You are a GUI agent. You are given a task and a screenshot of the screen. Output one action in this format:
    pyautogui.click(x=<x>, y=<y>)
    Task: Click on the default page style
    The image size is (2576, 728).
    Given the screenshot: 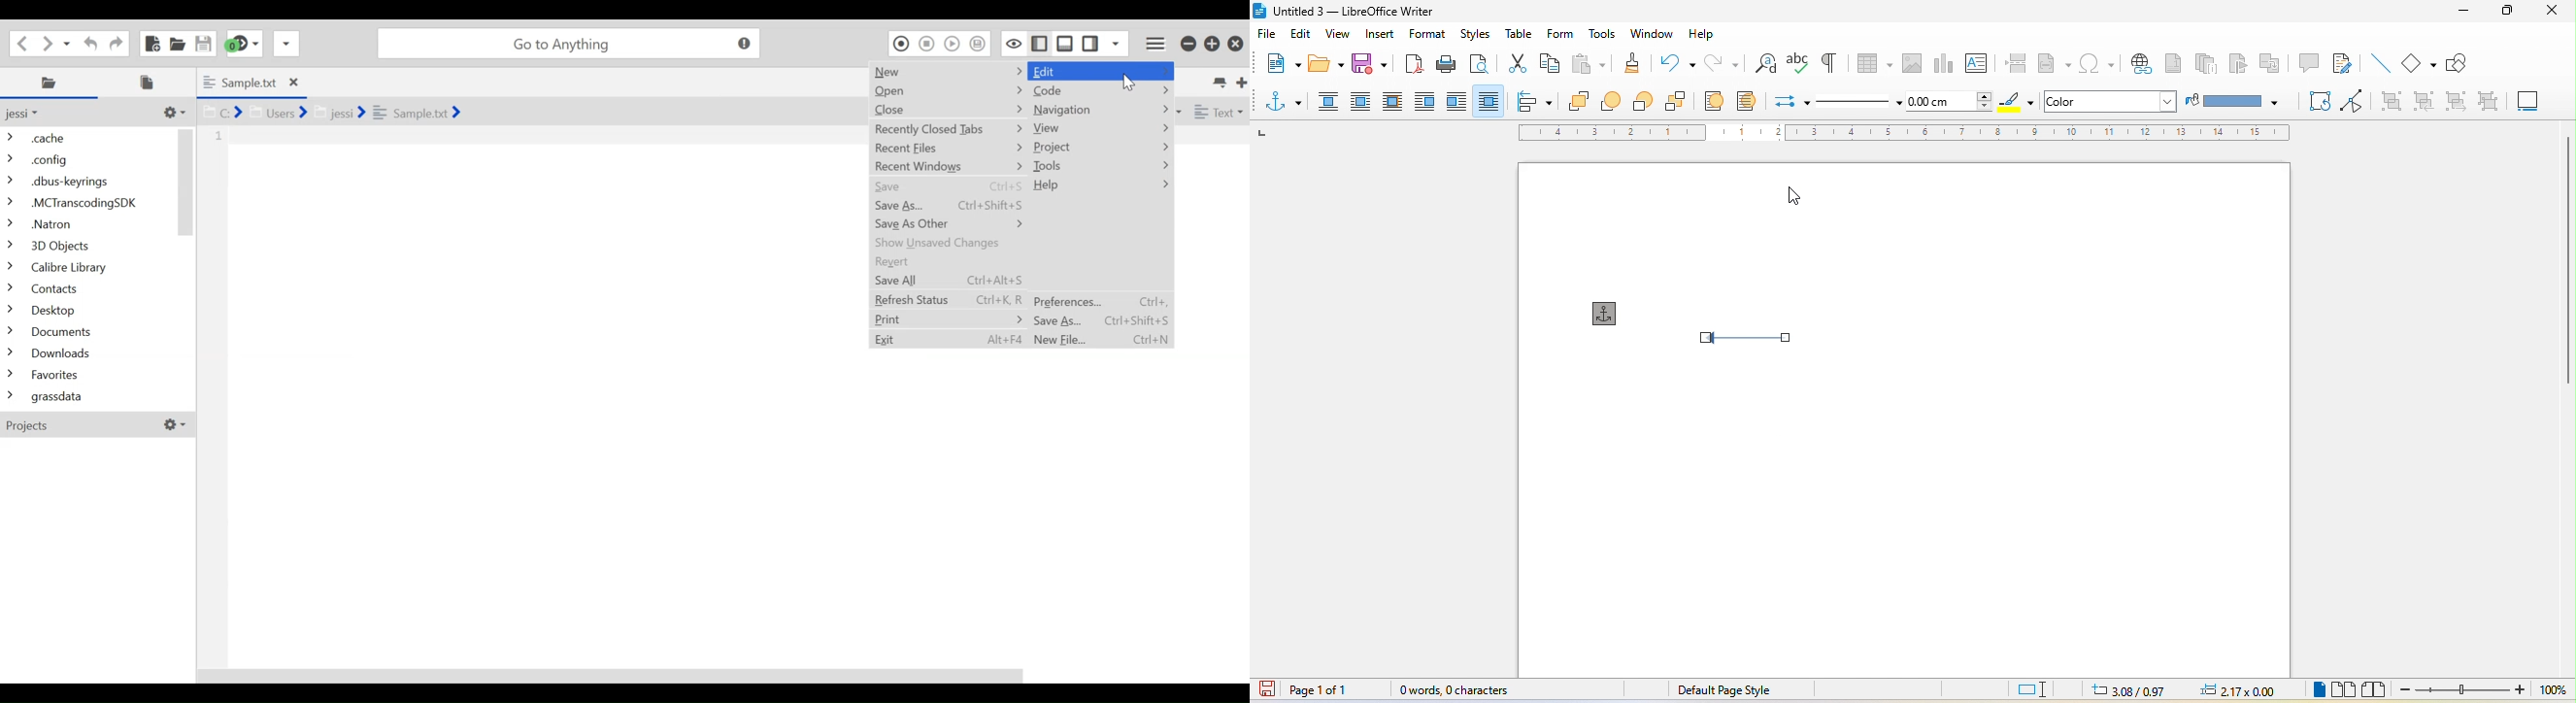 What is the action you would take?
    pyautogui.click(x=1723, y=689)
    